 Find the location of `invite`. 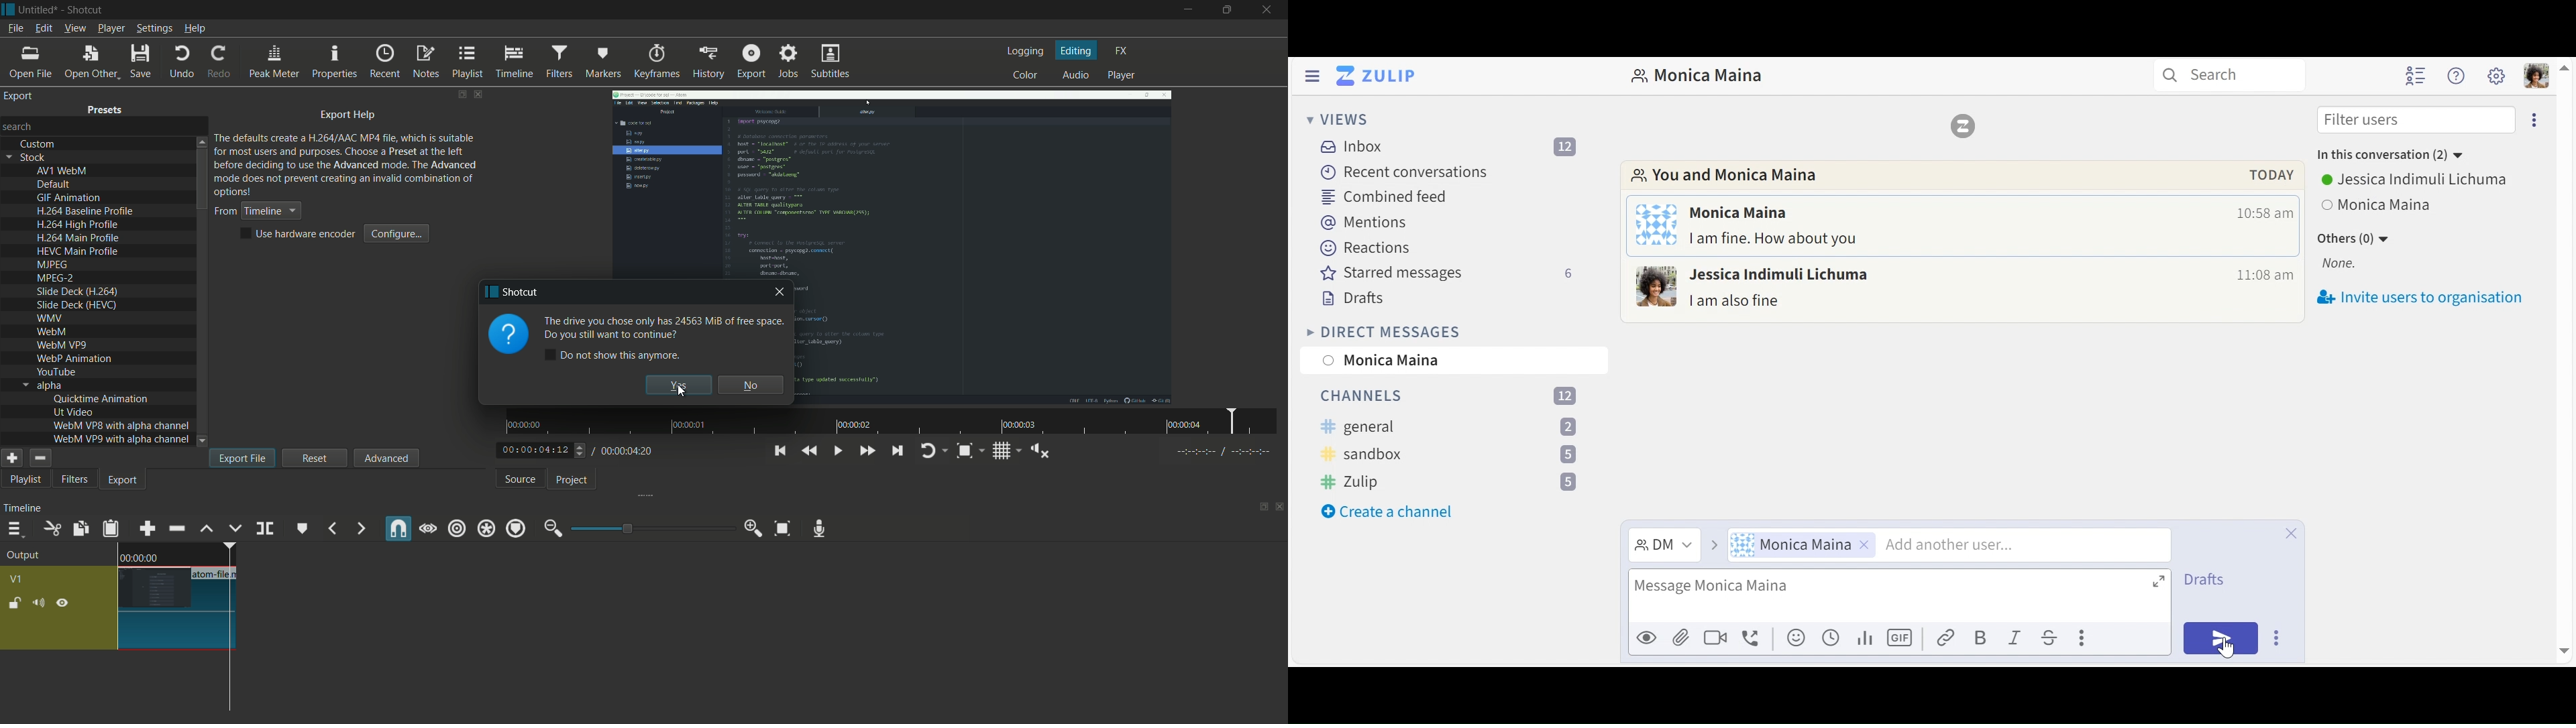

invite is located at coordinates (2424, 300).